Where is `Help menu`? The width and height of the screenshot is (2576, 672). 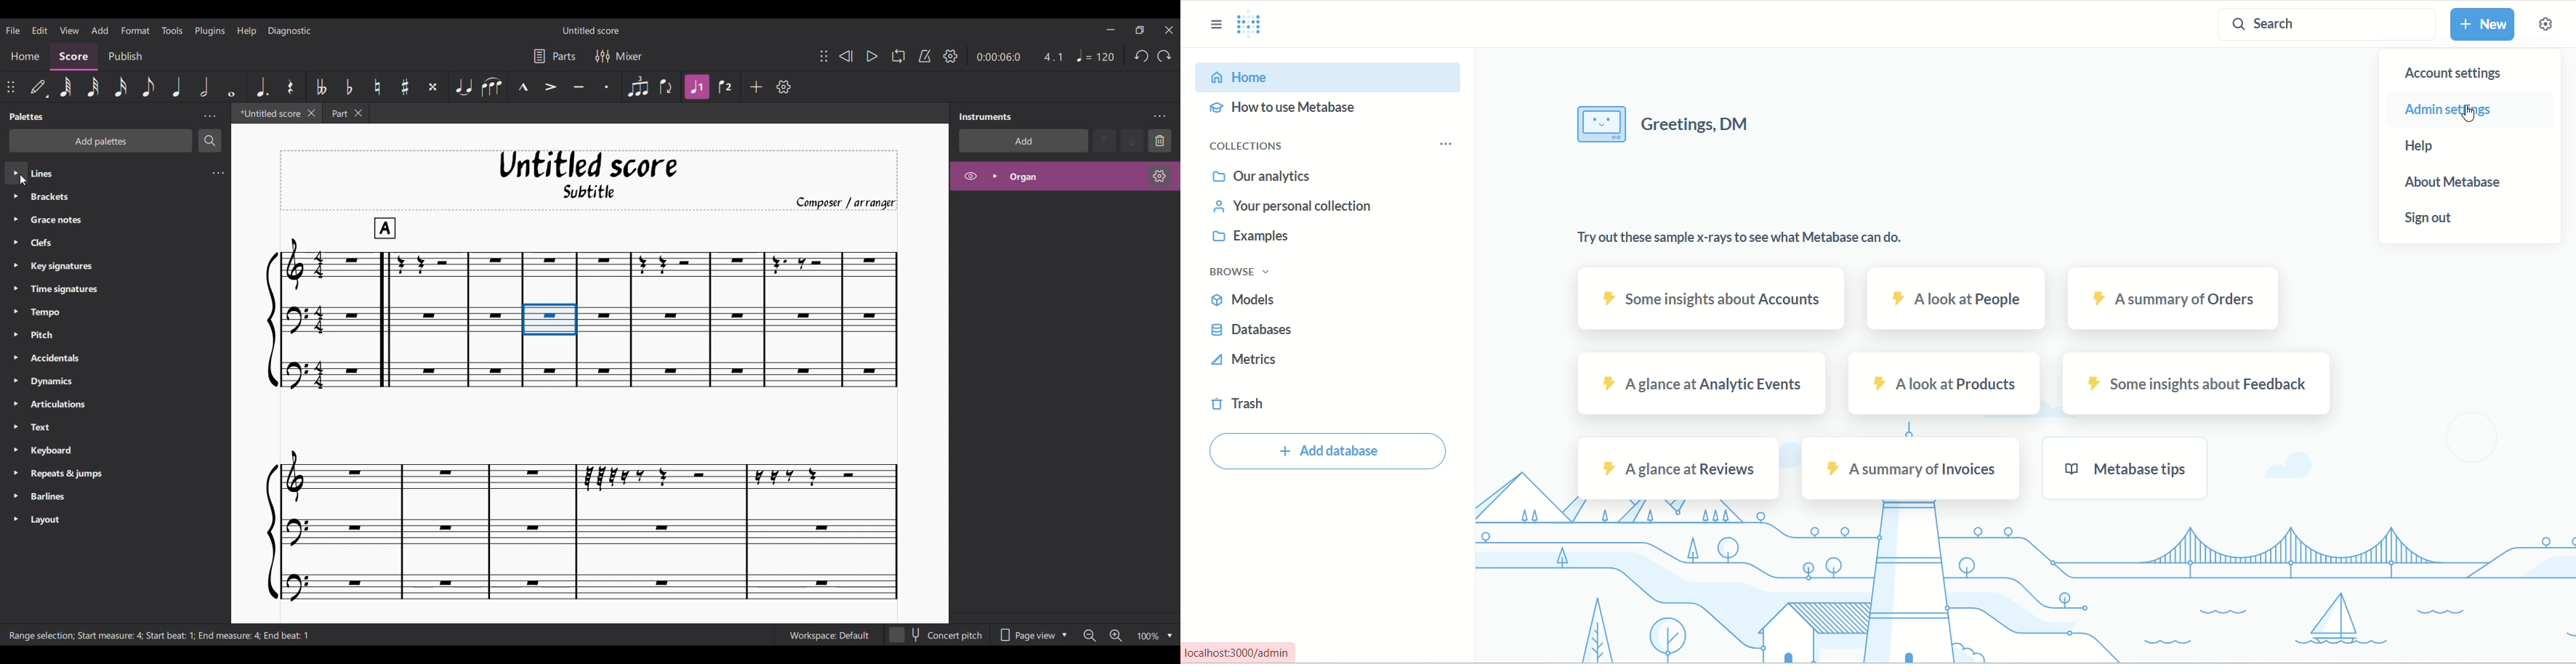
Help menu is located at coordinates (247, 31).